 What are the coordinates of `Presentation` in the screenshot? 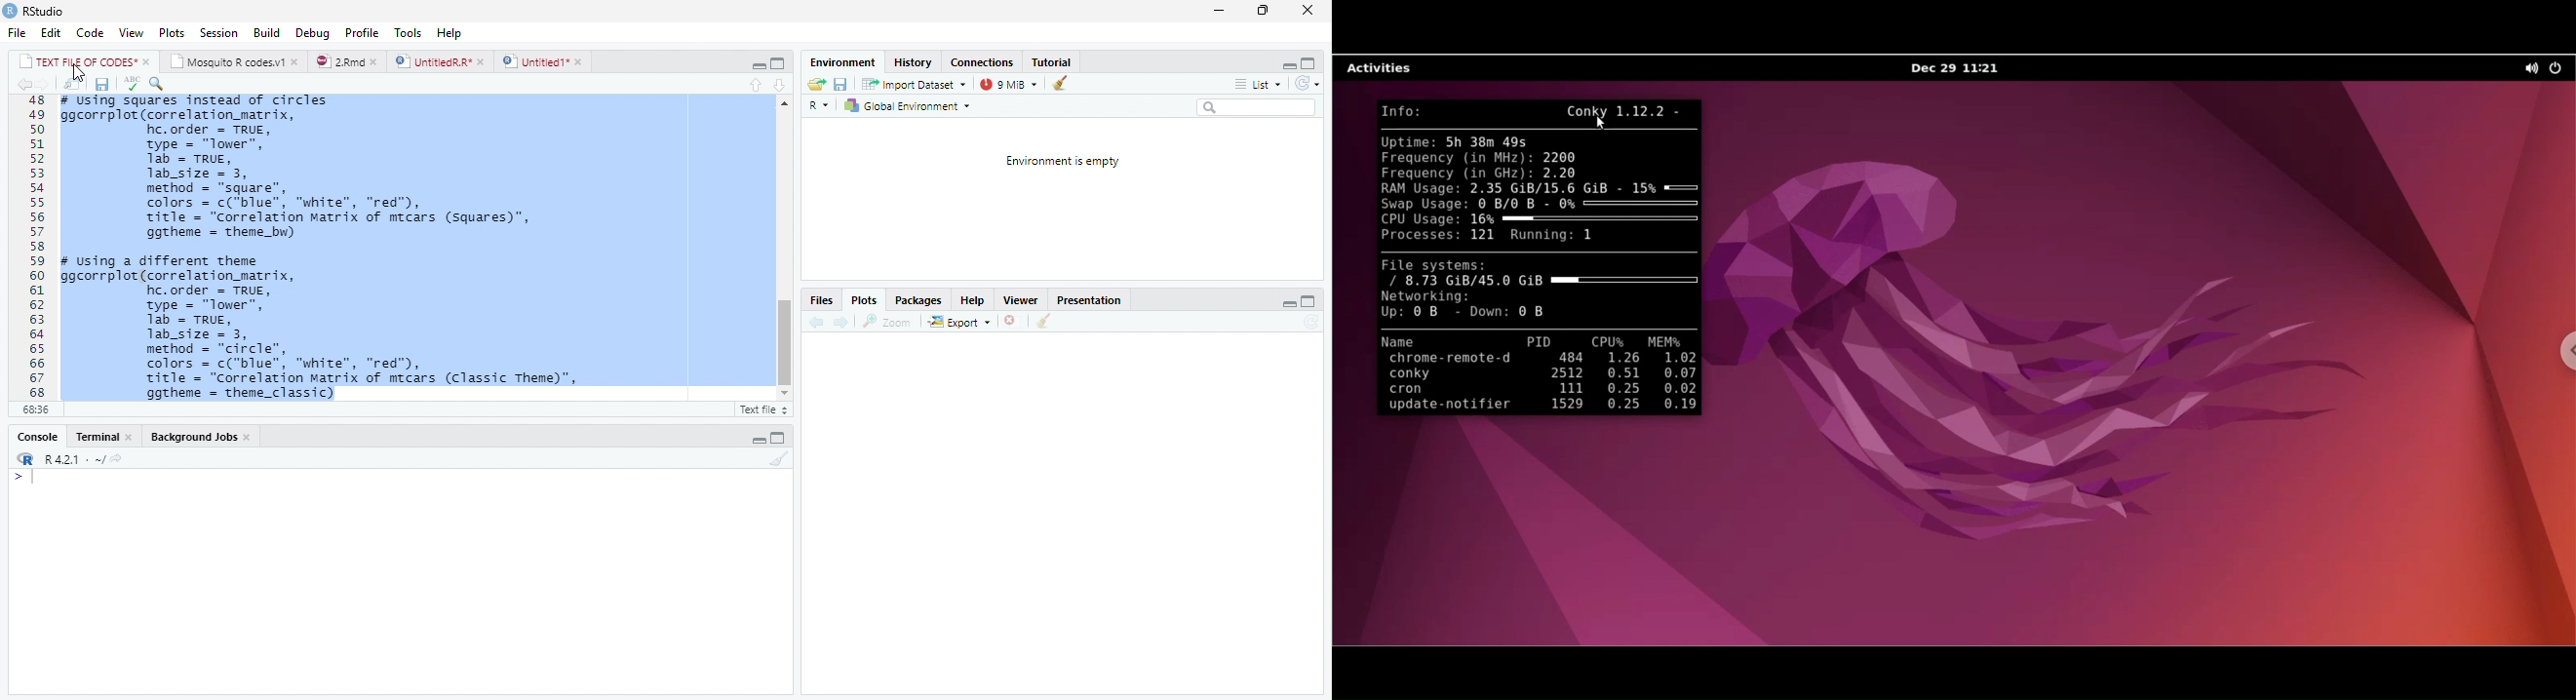 It's located at (1093, 300).